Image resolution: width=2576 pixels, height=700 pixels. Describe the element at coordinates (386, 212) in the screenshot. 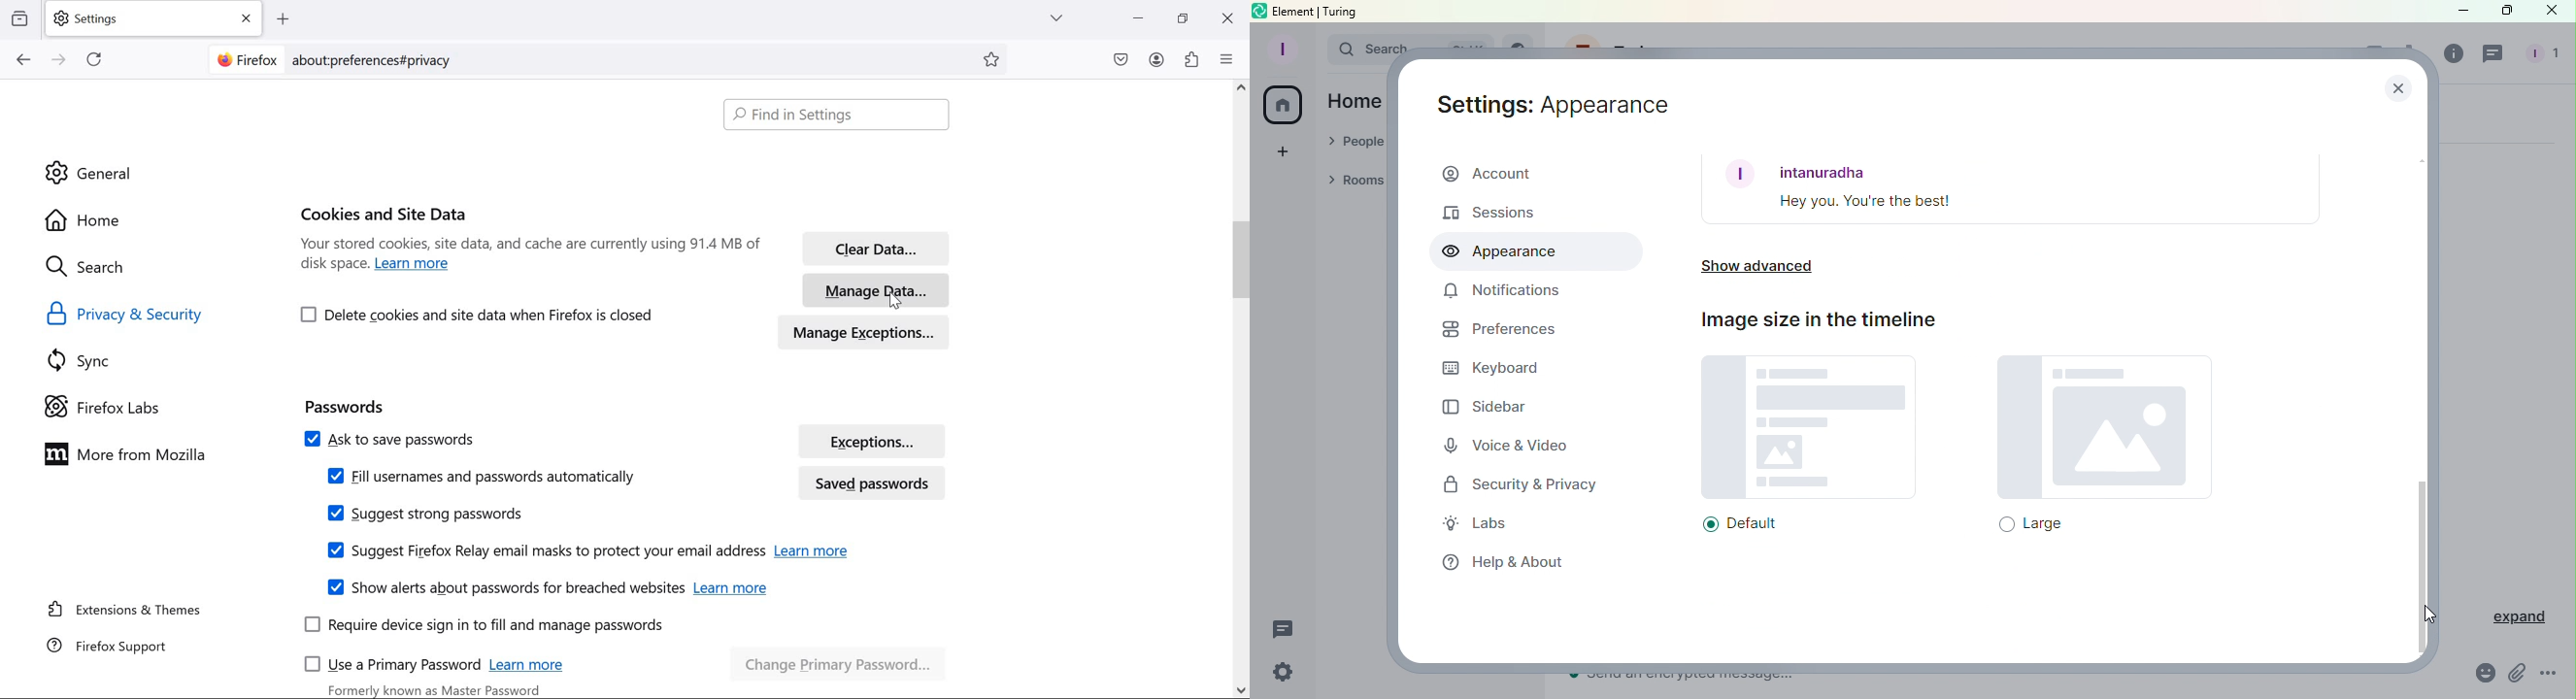

I see `Cookies and Site Data` at that location.